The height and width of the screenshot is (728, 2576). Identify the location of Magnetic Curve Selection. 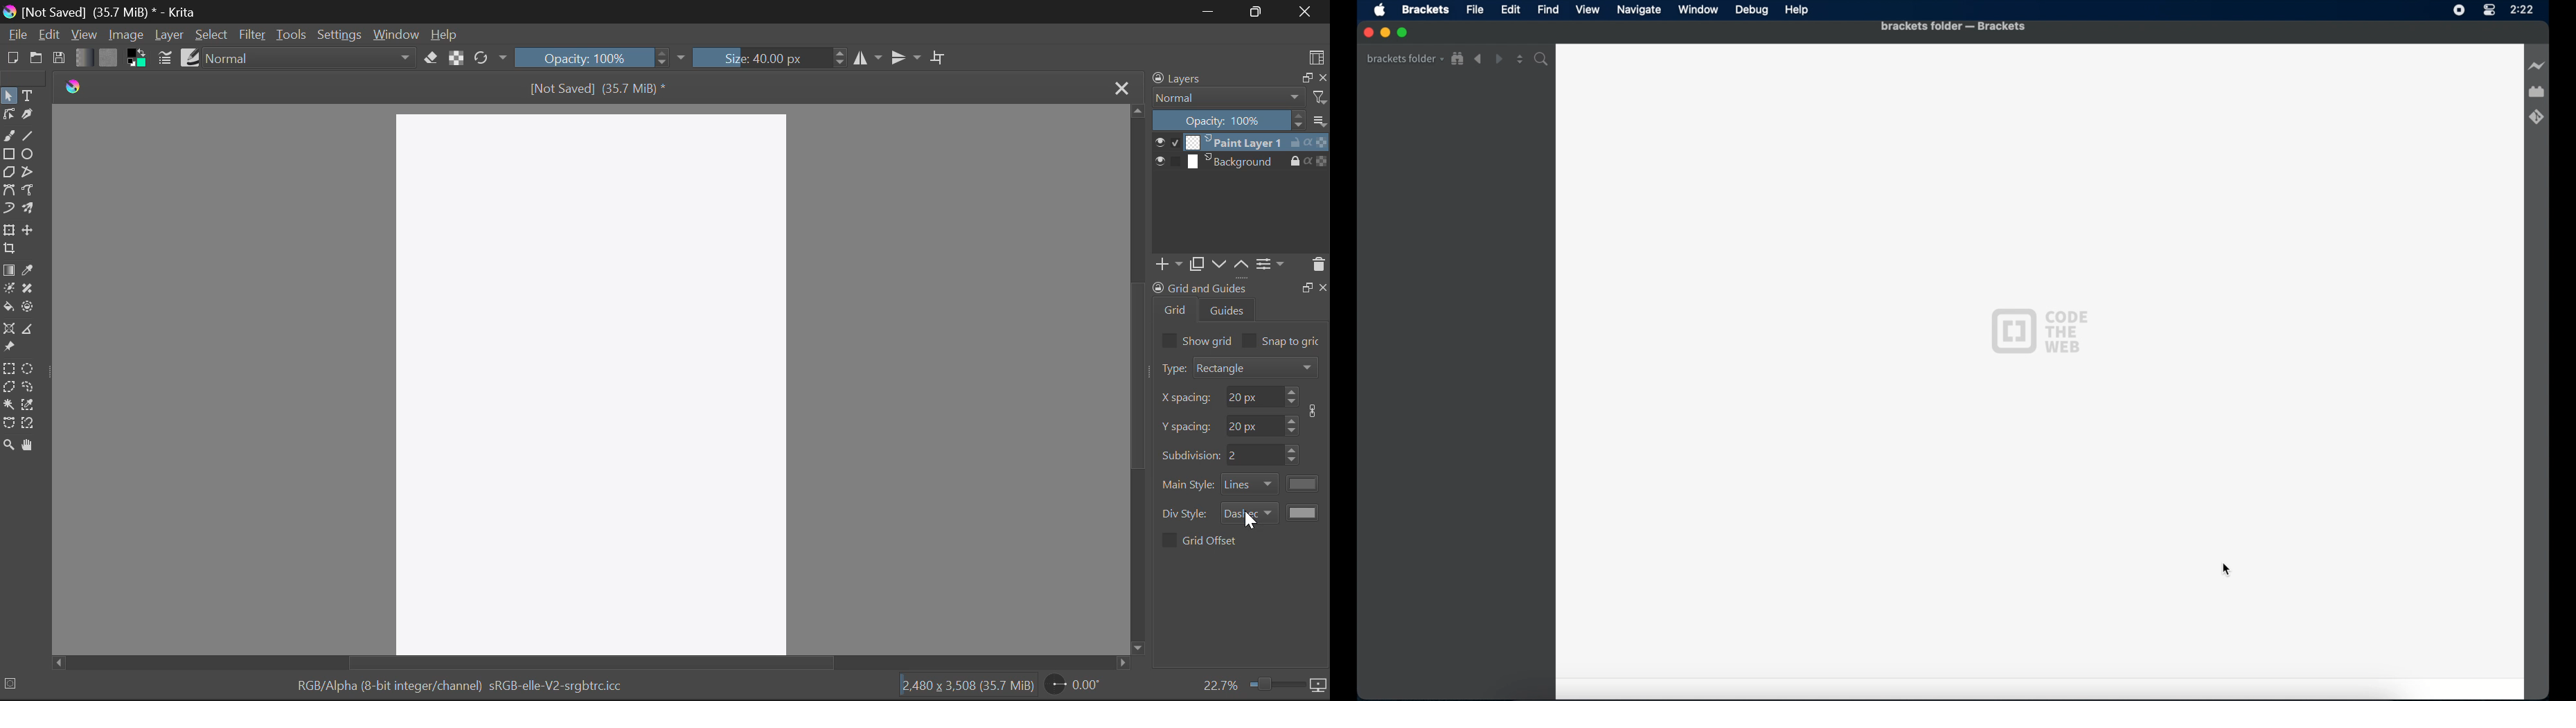
(30, 424).